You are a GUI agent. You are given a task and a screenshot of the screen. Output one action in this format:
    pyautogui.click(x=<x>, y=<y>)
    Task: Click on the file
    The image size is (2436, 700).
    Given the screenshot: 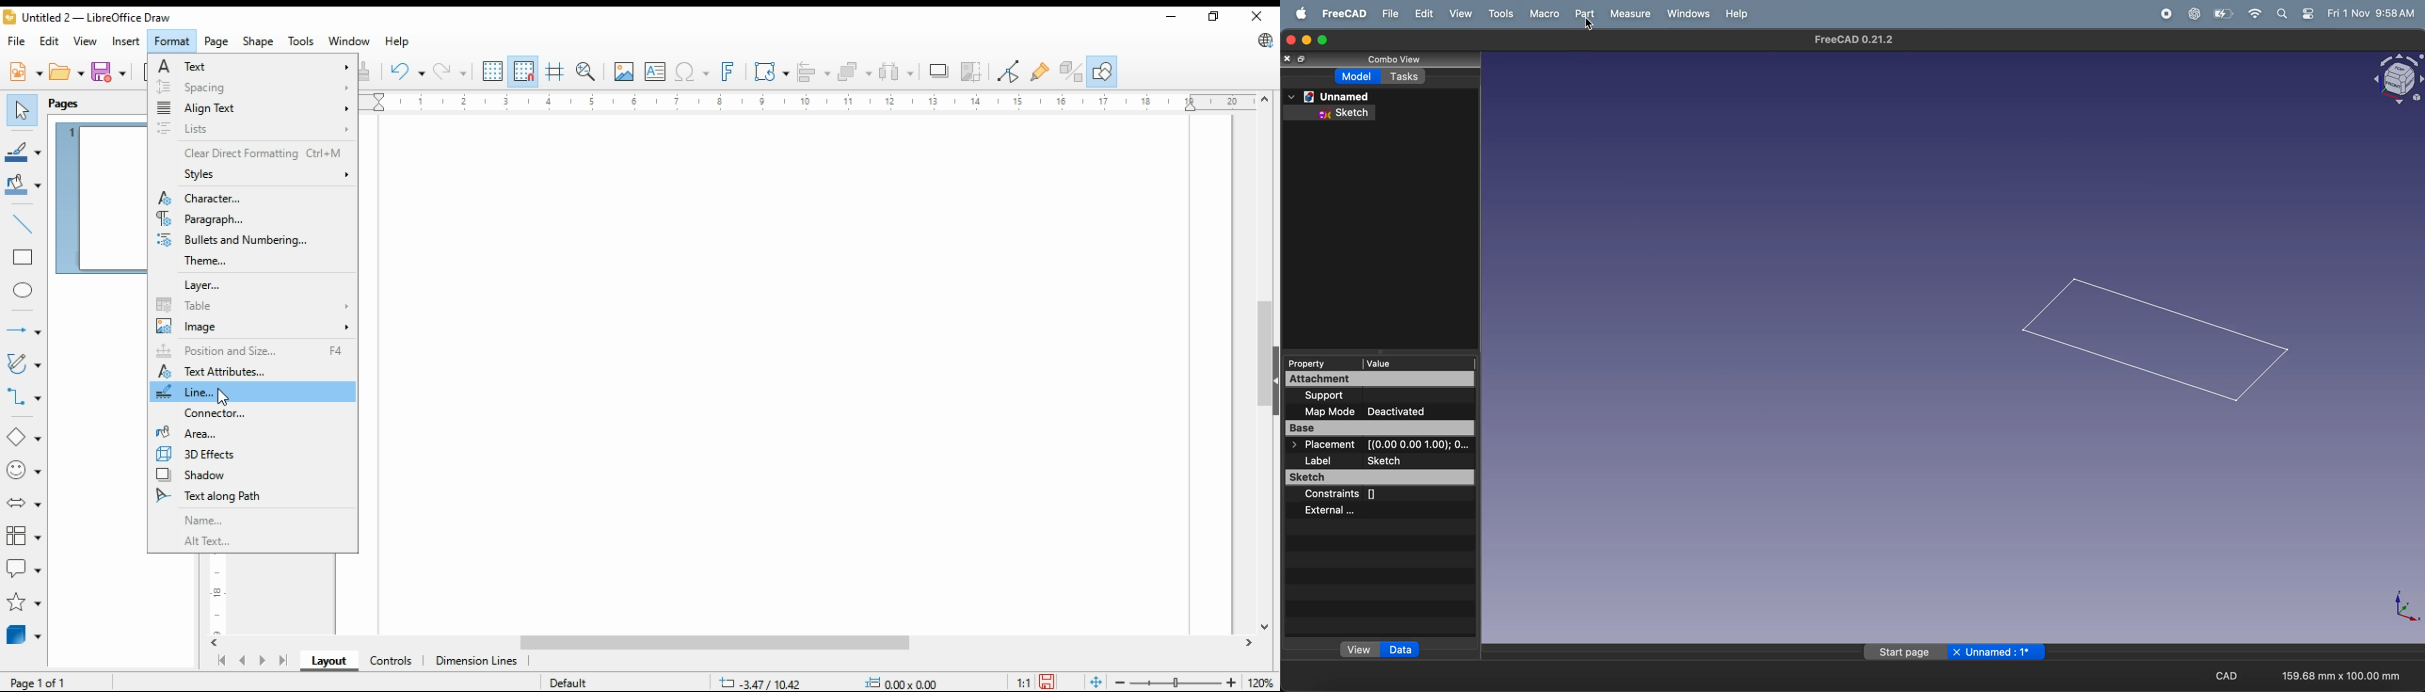 What is the action you would take?
    pyautogui.click(x=1385, y=13)
    